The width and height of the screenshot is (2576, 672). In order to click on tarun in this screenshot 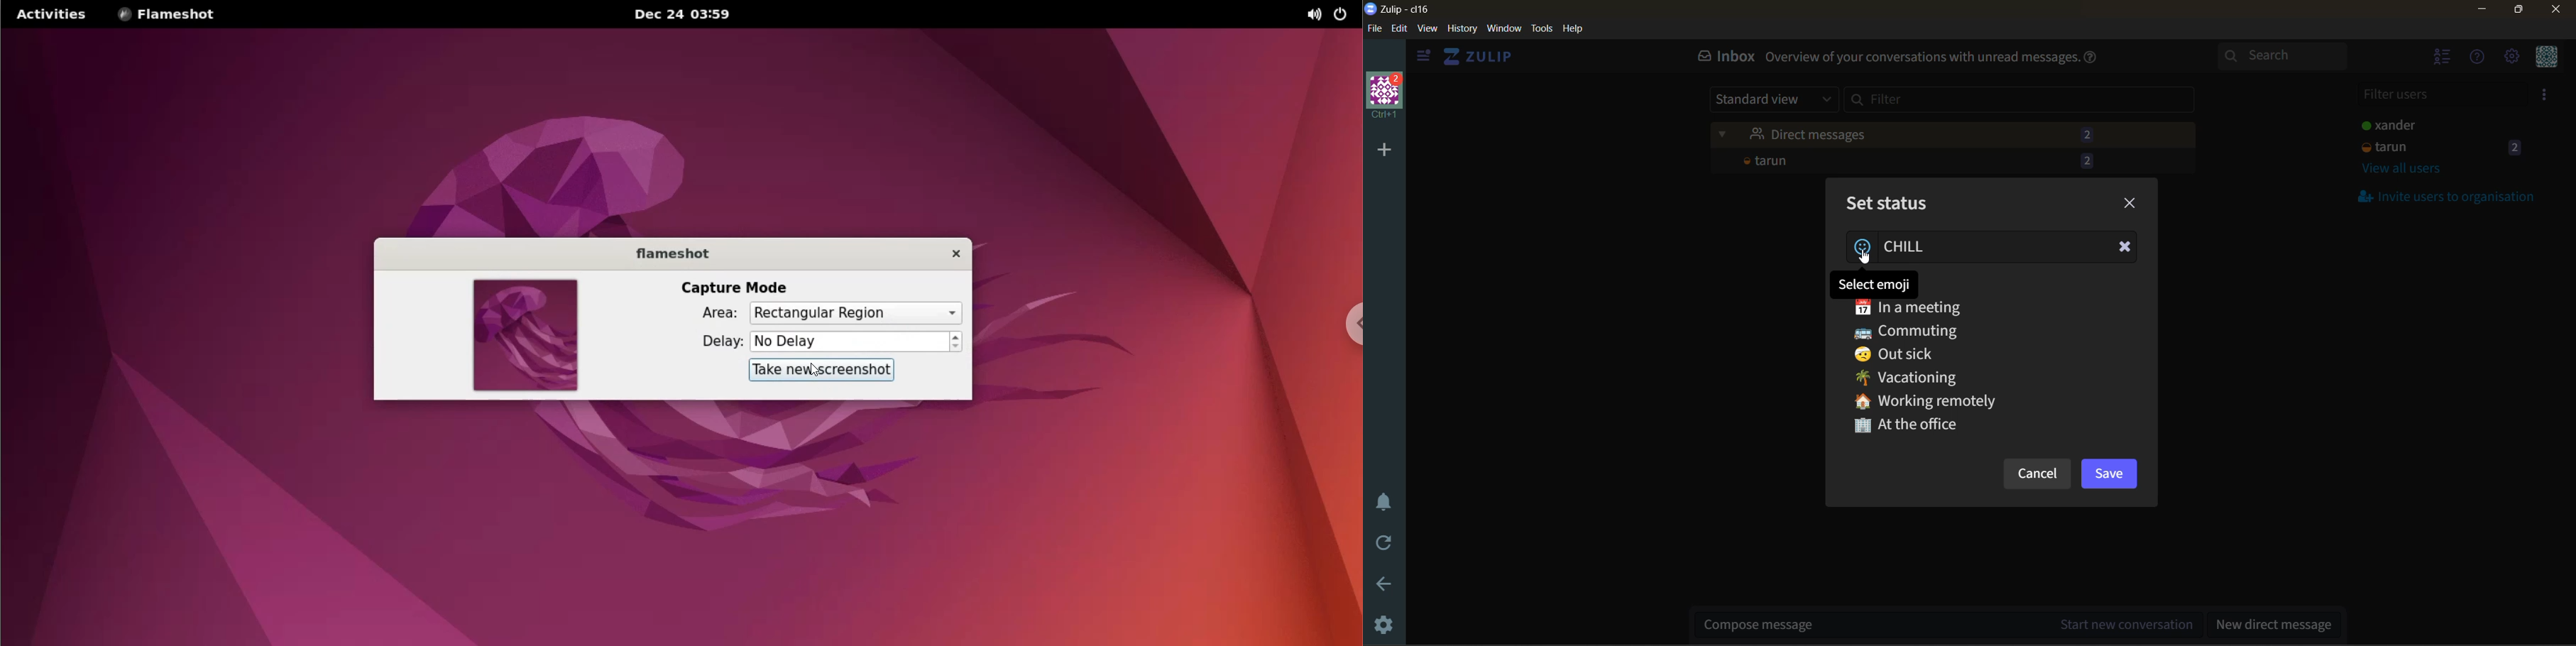, I will do `click(1946, 161)`.